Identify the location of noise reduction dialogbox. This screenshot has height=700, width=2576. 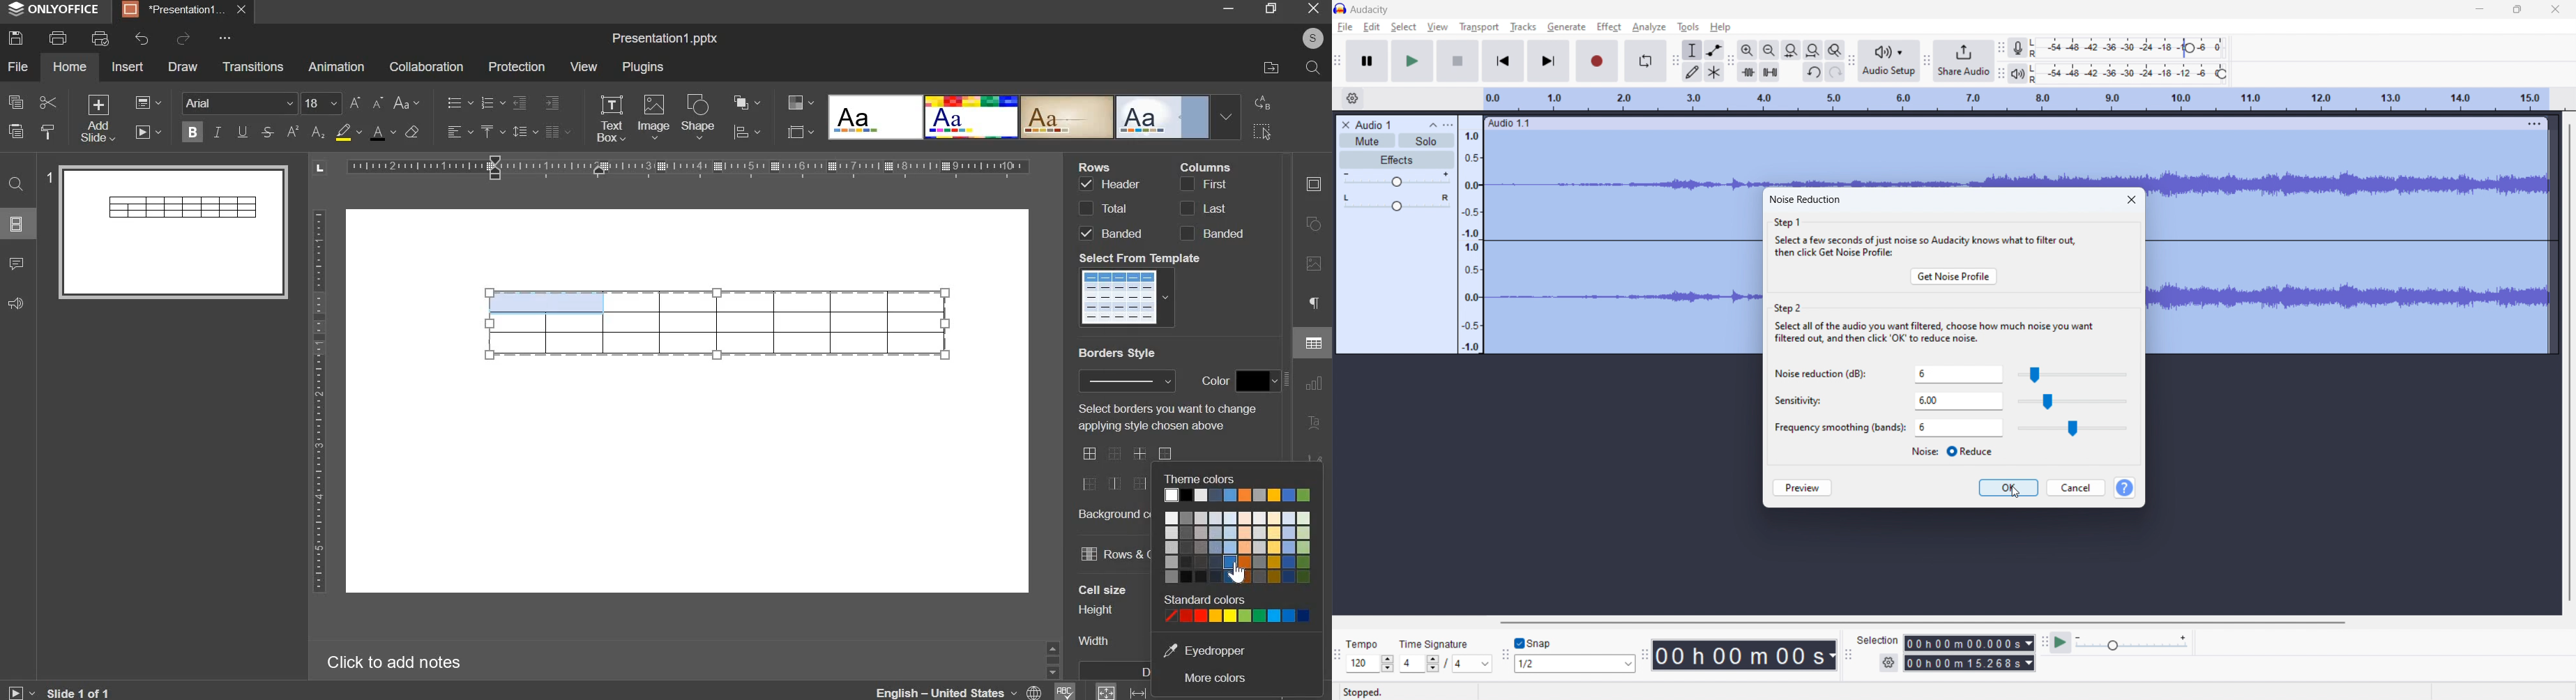
(1805, 198).